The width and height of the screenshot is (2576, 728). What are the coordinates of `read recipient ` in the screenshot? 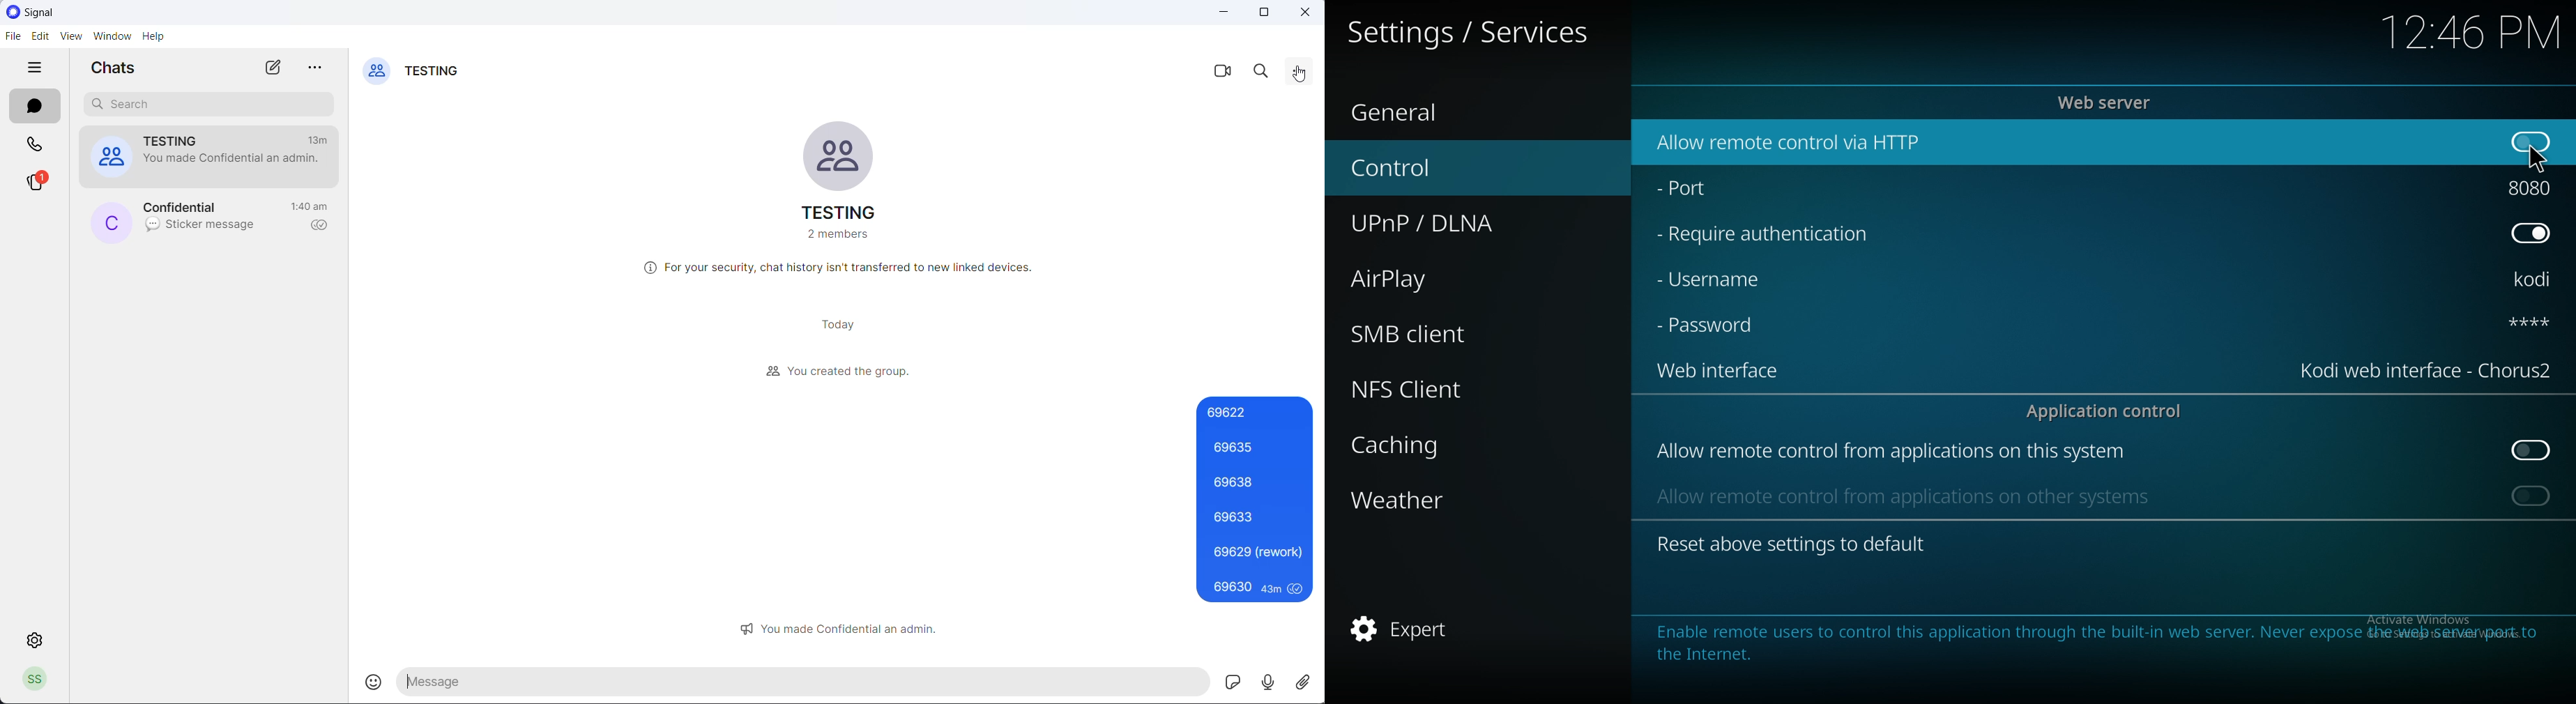 It's located at (320, 227).